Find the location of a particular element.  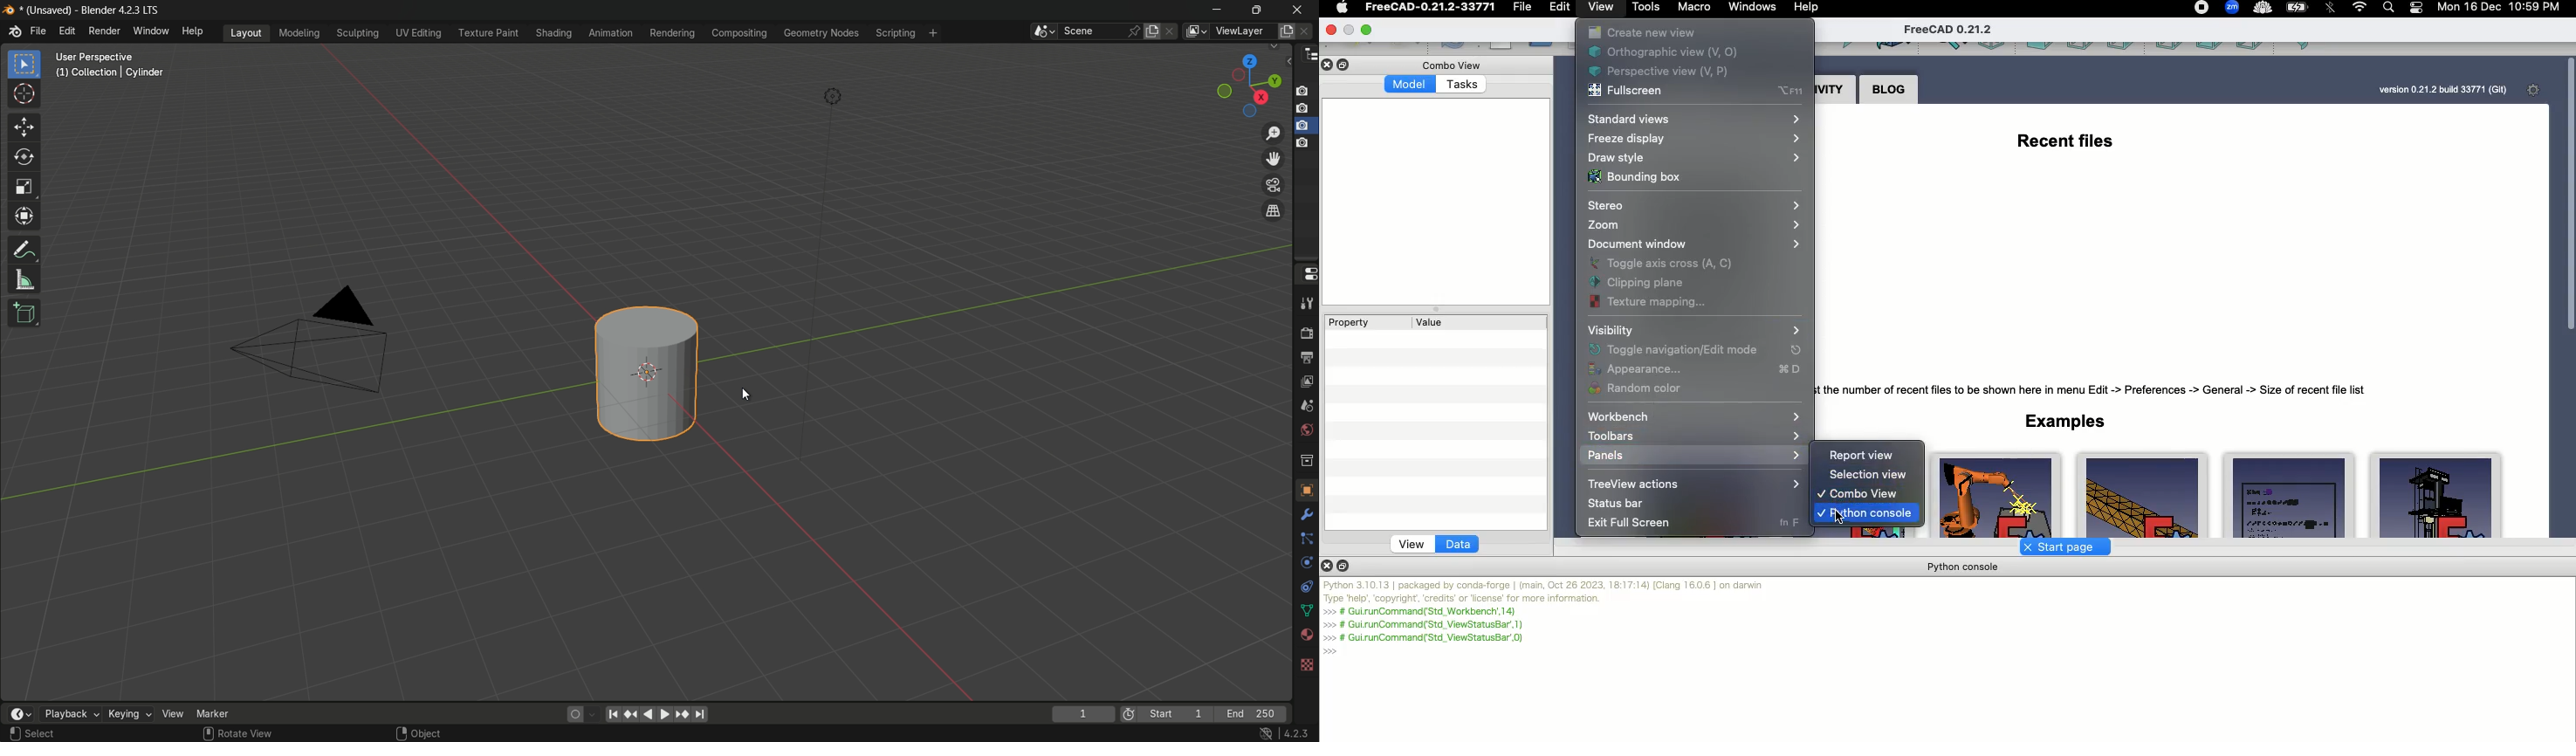

Close is located at coordinates (1334, 29).